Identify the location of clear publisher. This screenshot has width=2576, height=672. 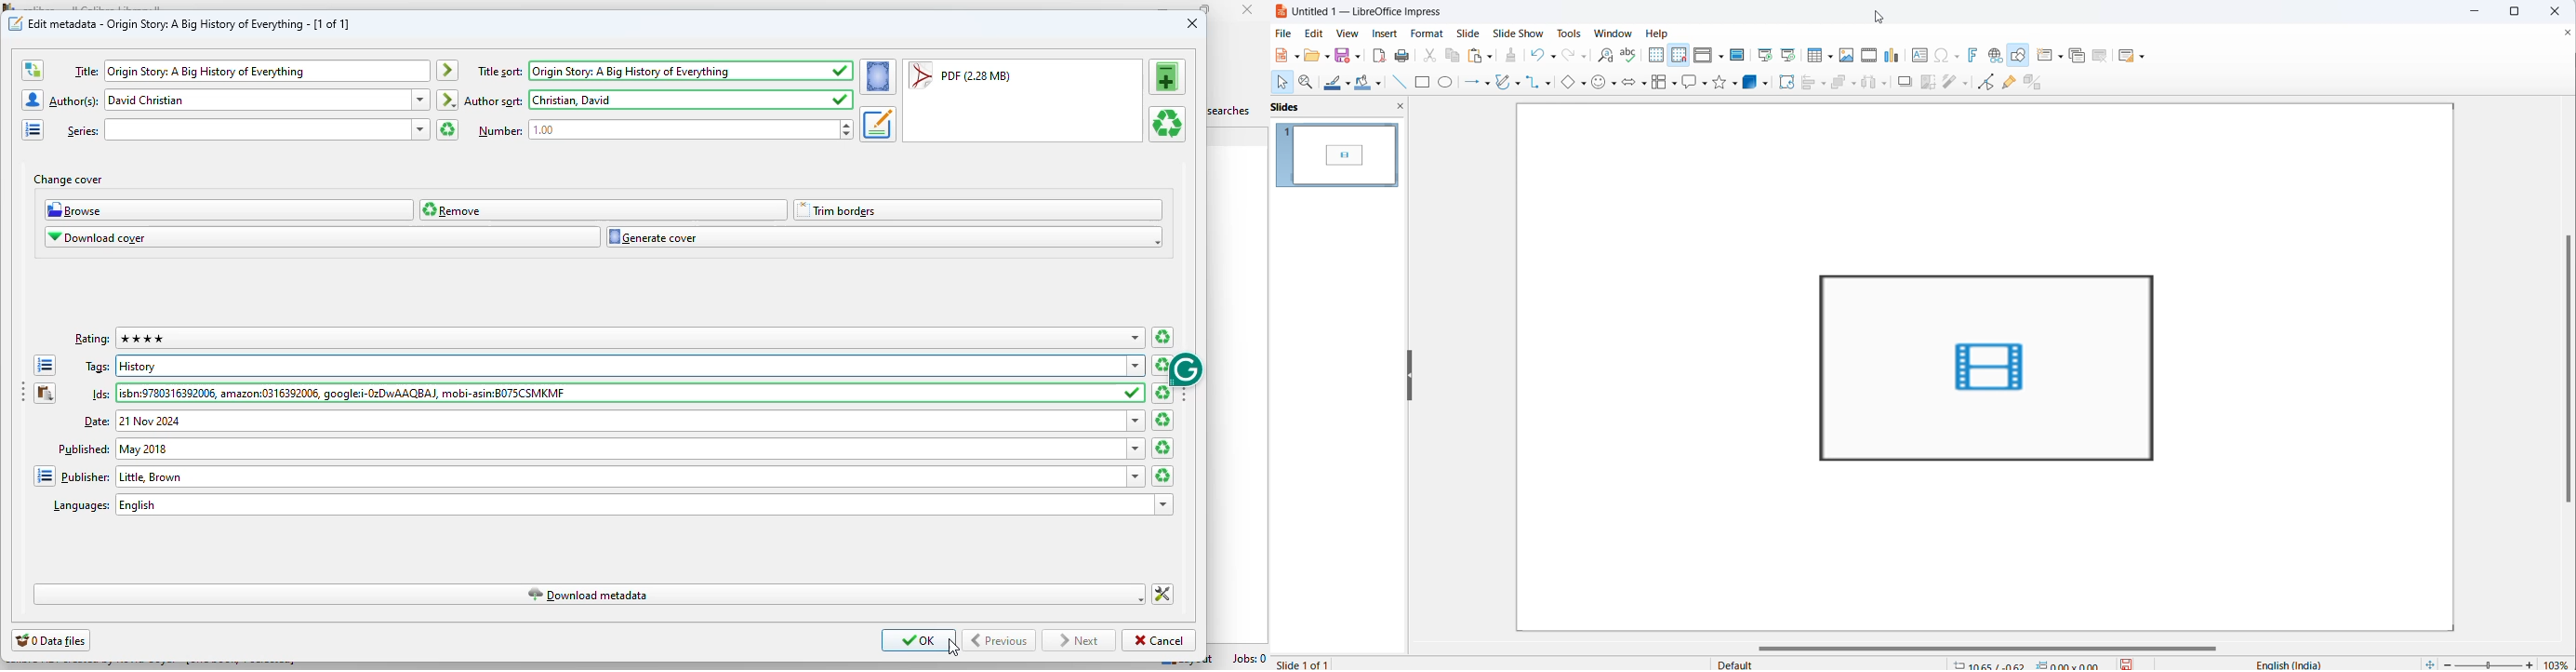
(1162, 476).